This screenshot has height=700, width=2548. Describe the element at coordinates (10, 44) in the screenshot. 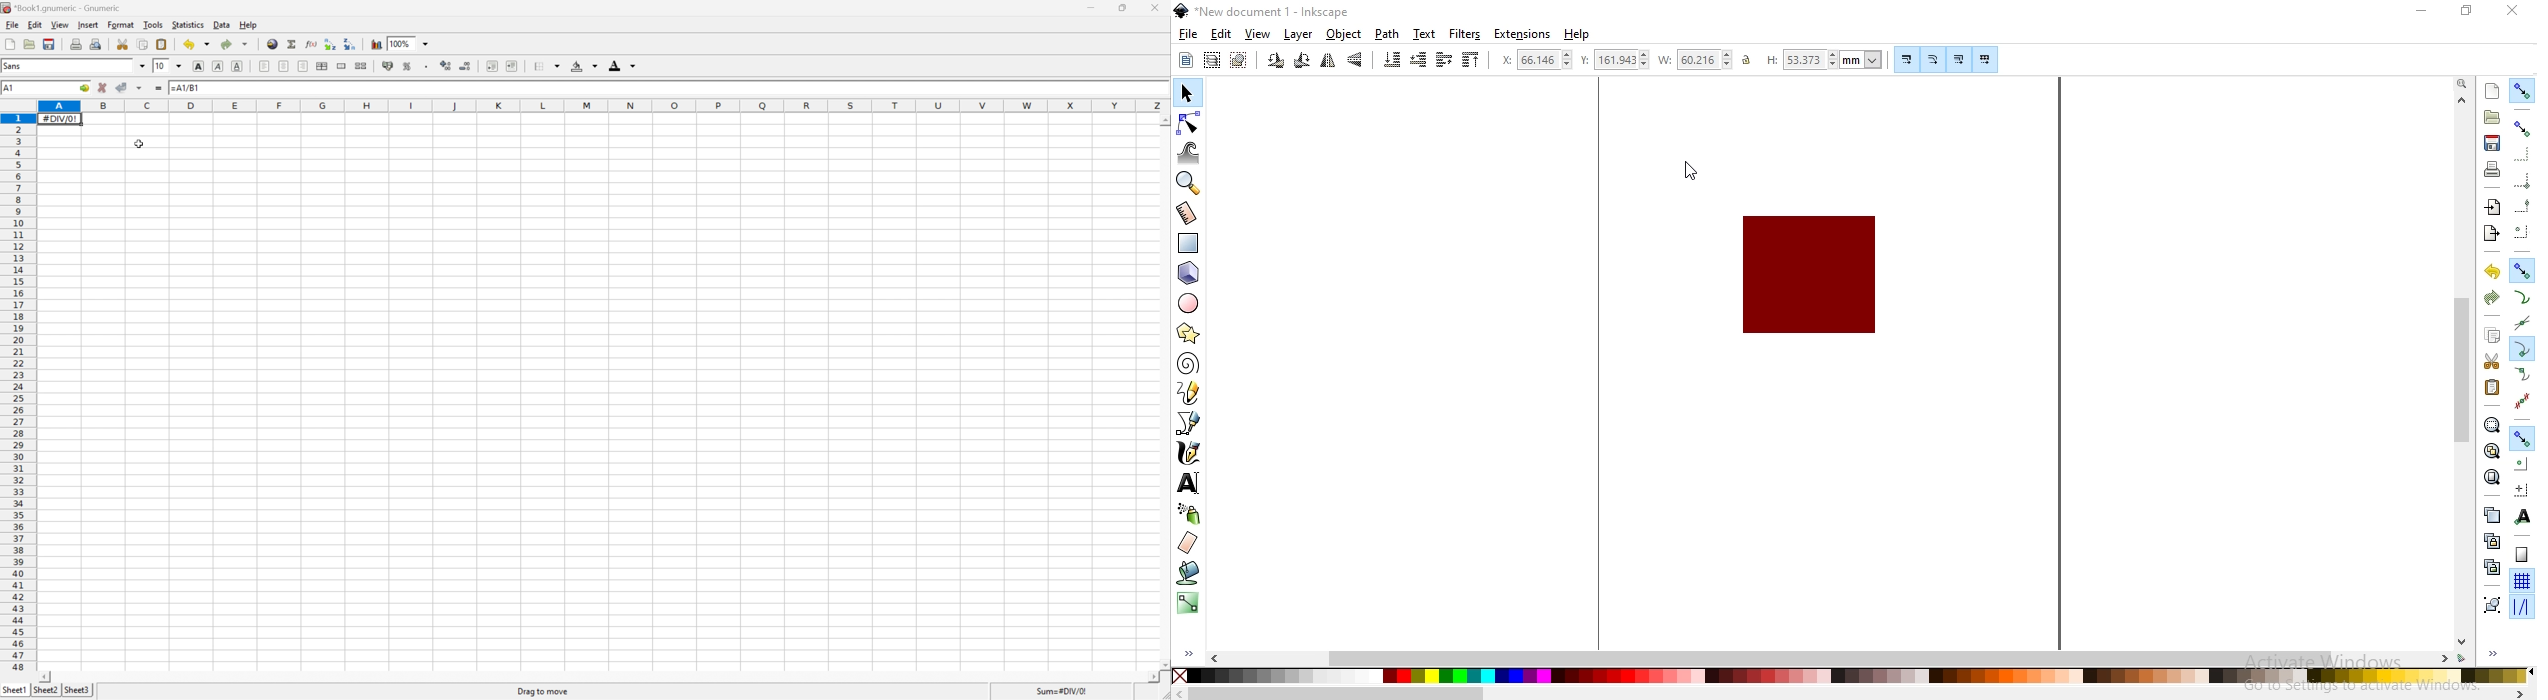

I see ` Create new workbook` at that location.